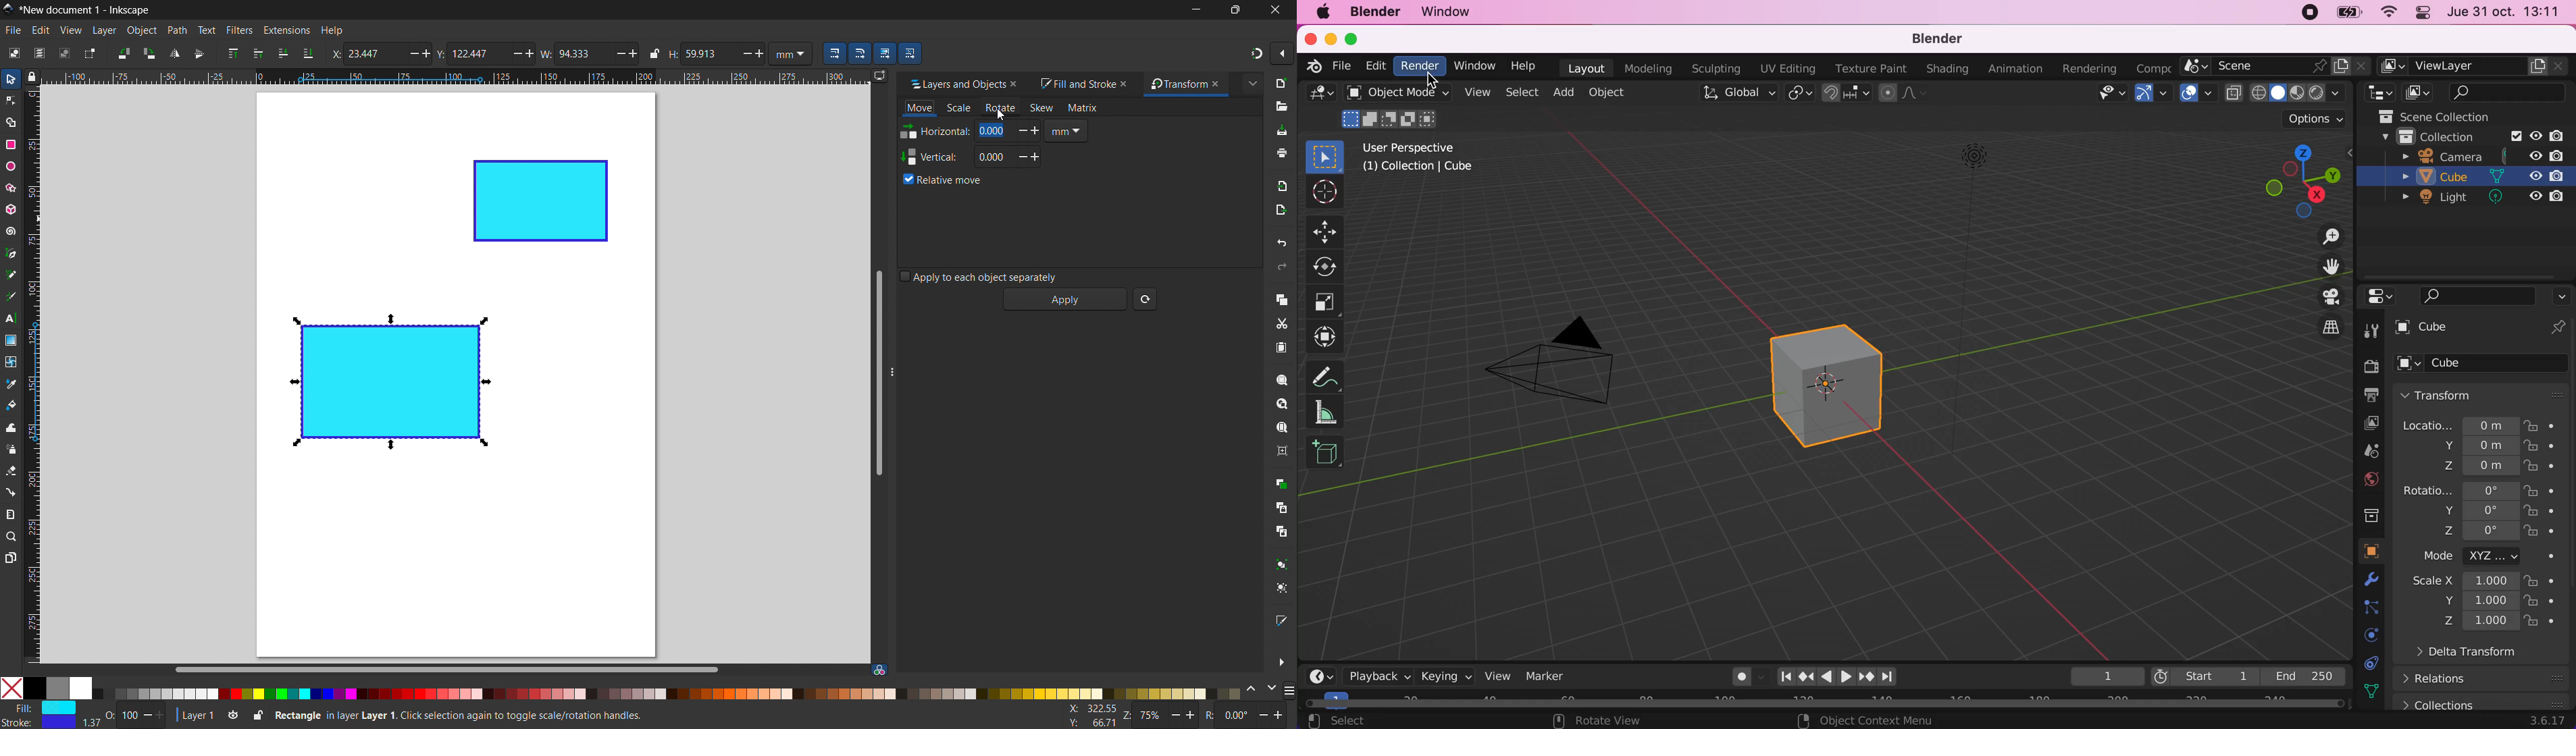 This screenshot has width=2576, height=756. Describe the element at coordinates (1067, 131) in the screenshot. I see `mm` at that location.